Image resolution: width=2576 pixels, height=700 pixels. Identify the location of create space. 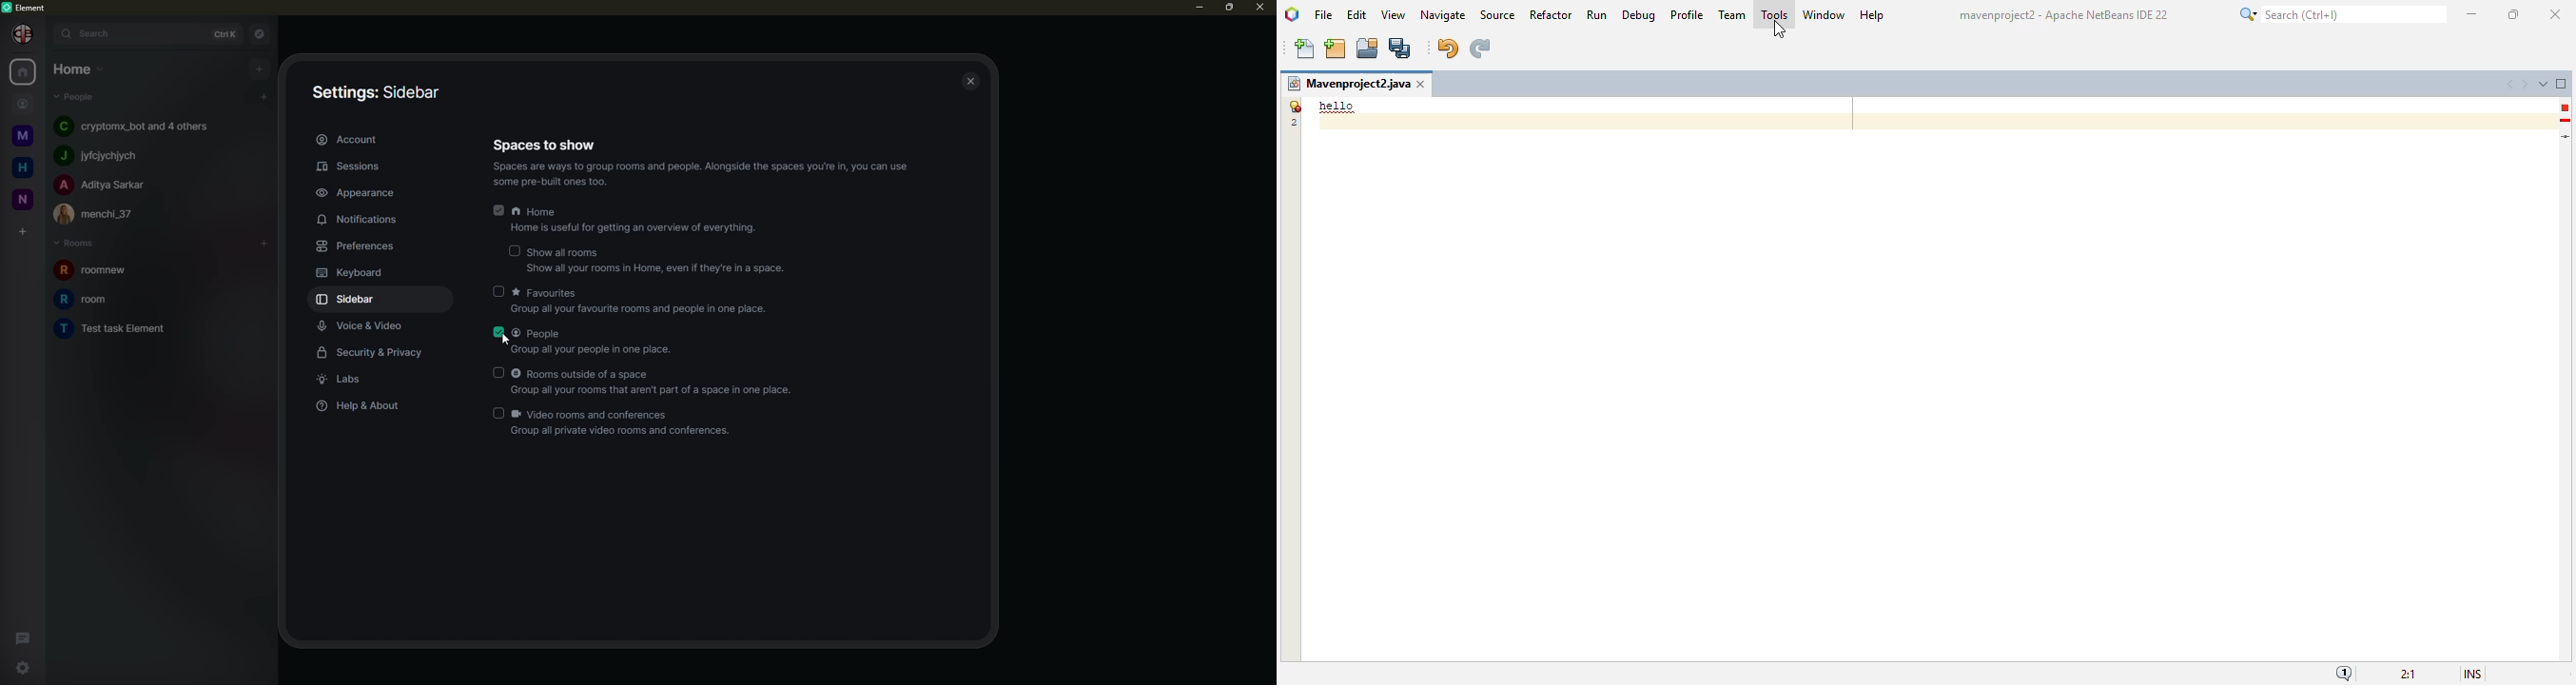
(21, 233).